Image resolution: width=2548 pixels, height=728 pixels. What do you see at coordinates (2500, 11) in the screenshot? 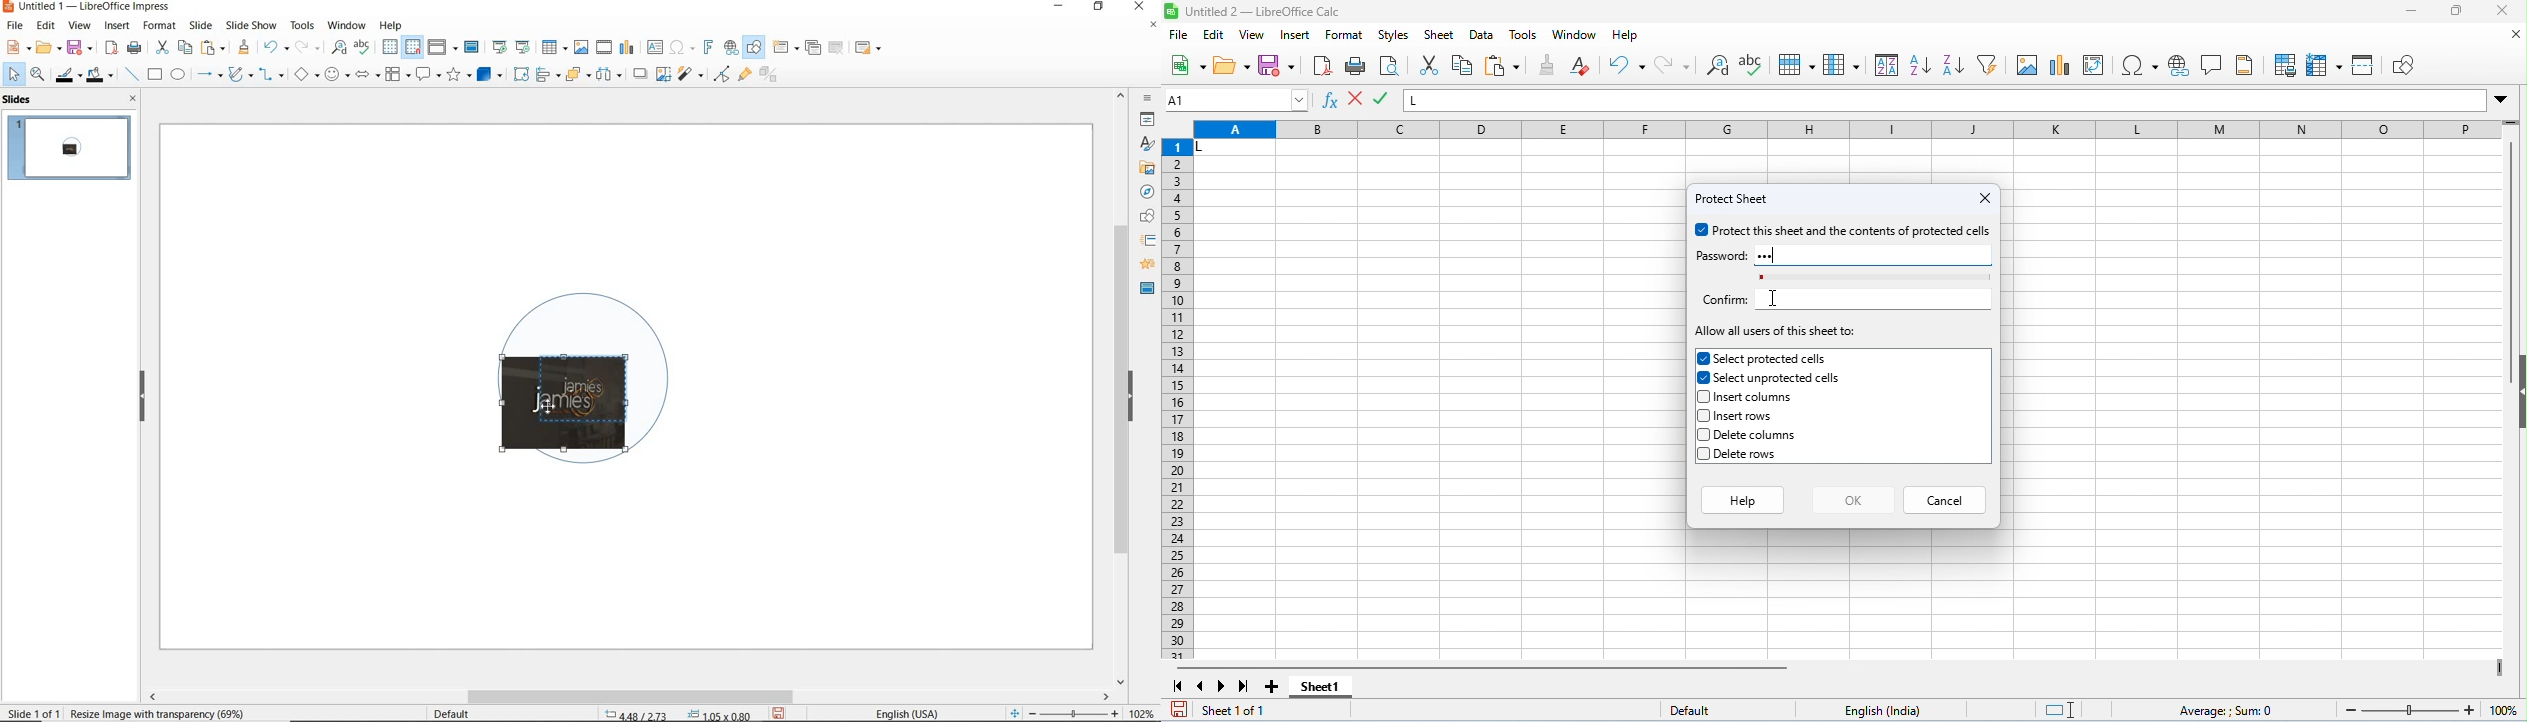
I see `close` at bounding box center [2500, 11].